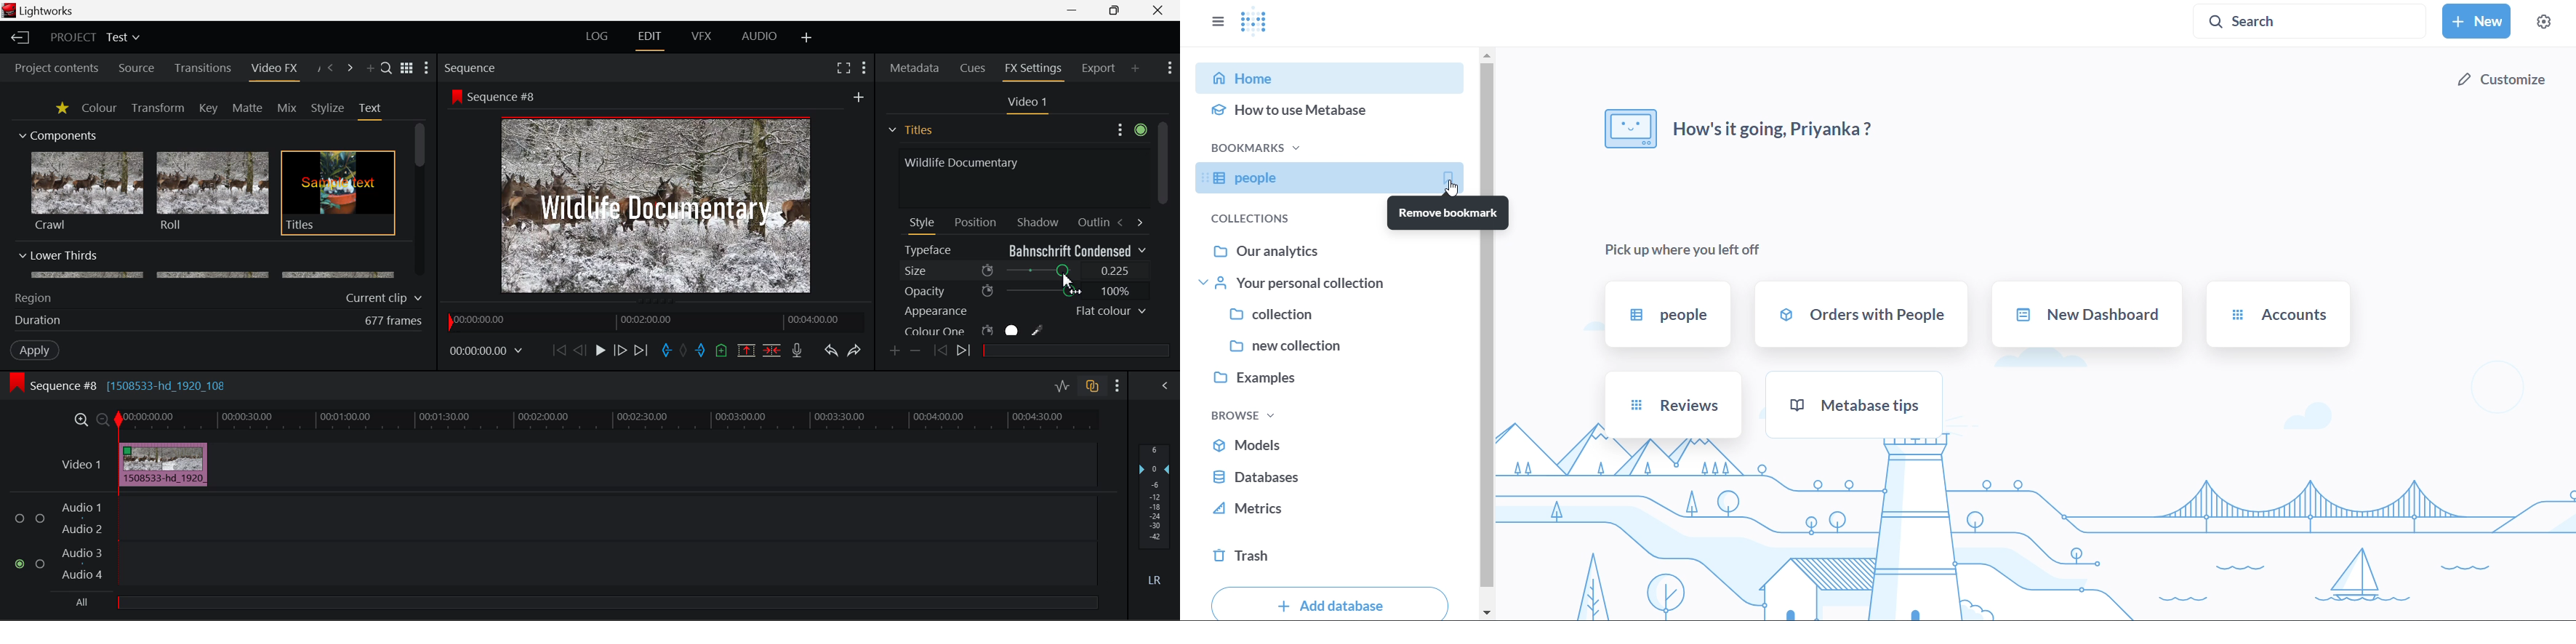  I want to click on Lightworks, so click(48, 10).